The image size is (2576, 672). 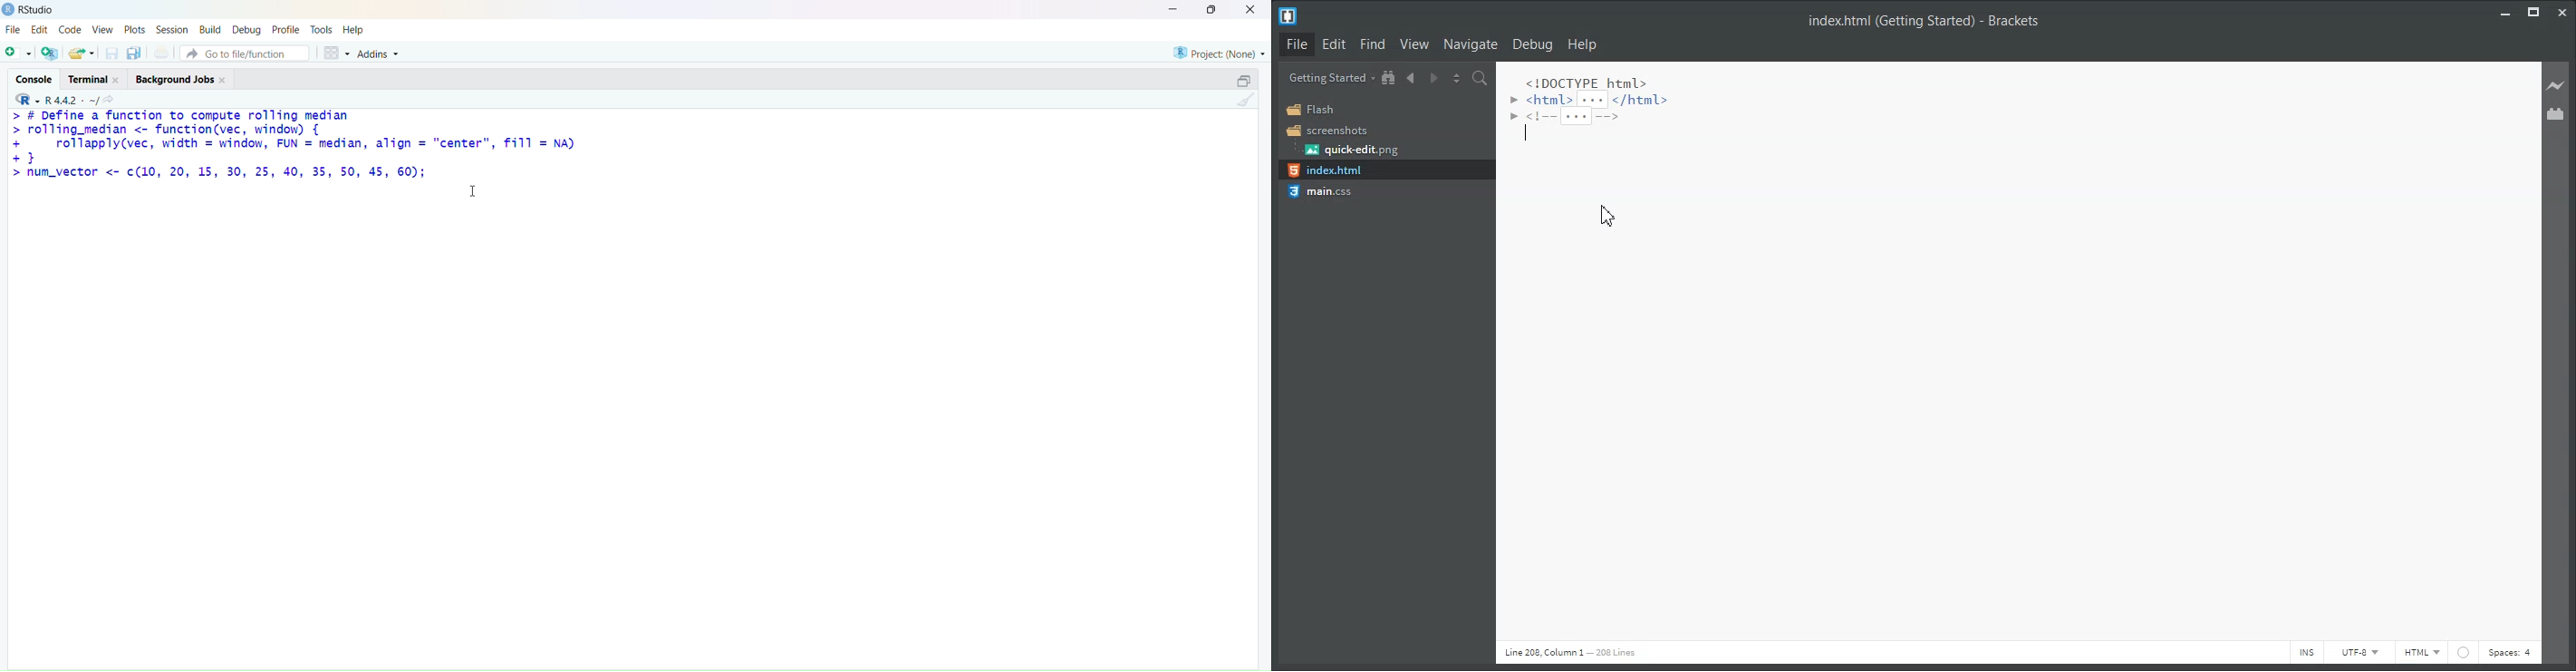 I want to click on add R file, so click(x=50, y=54).